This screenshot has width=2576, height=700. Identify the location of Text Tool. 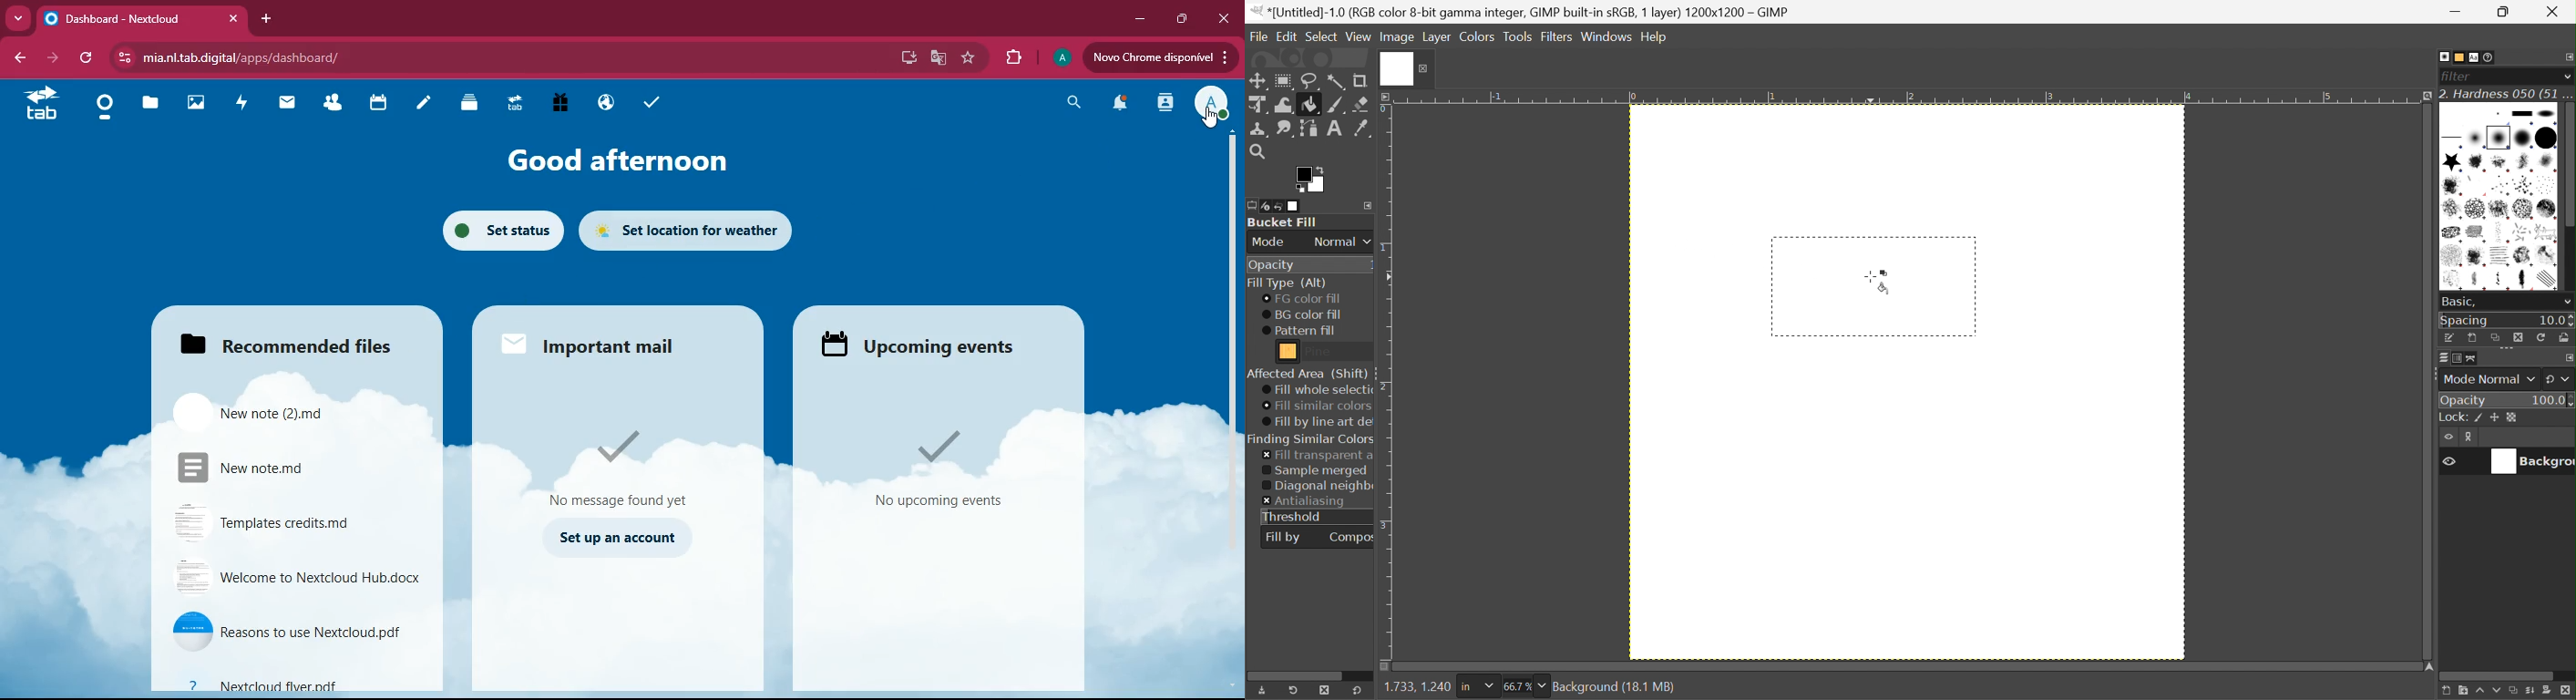
(1334, 128).